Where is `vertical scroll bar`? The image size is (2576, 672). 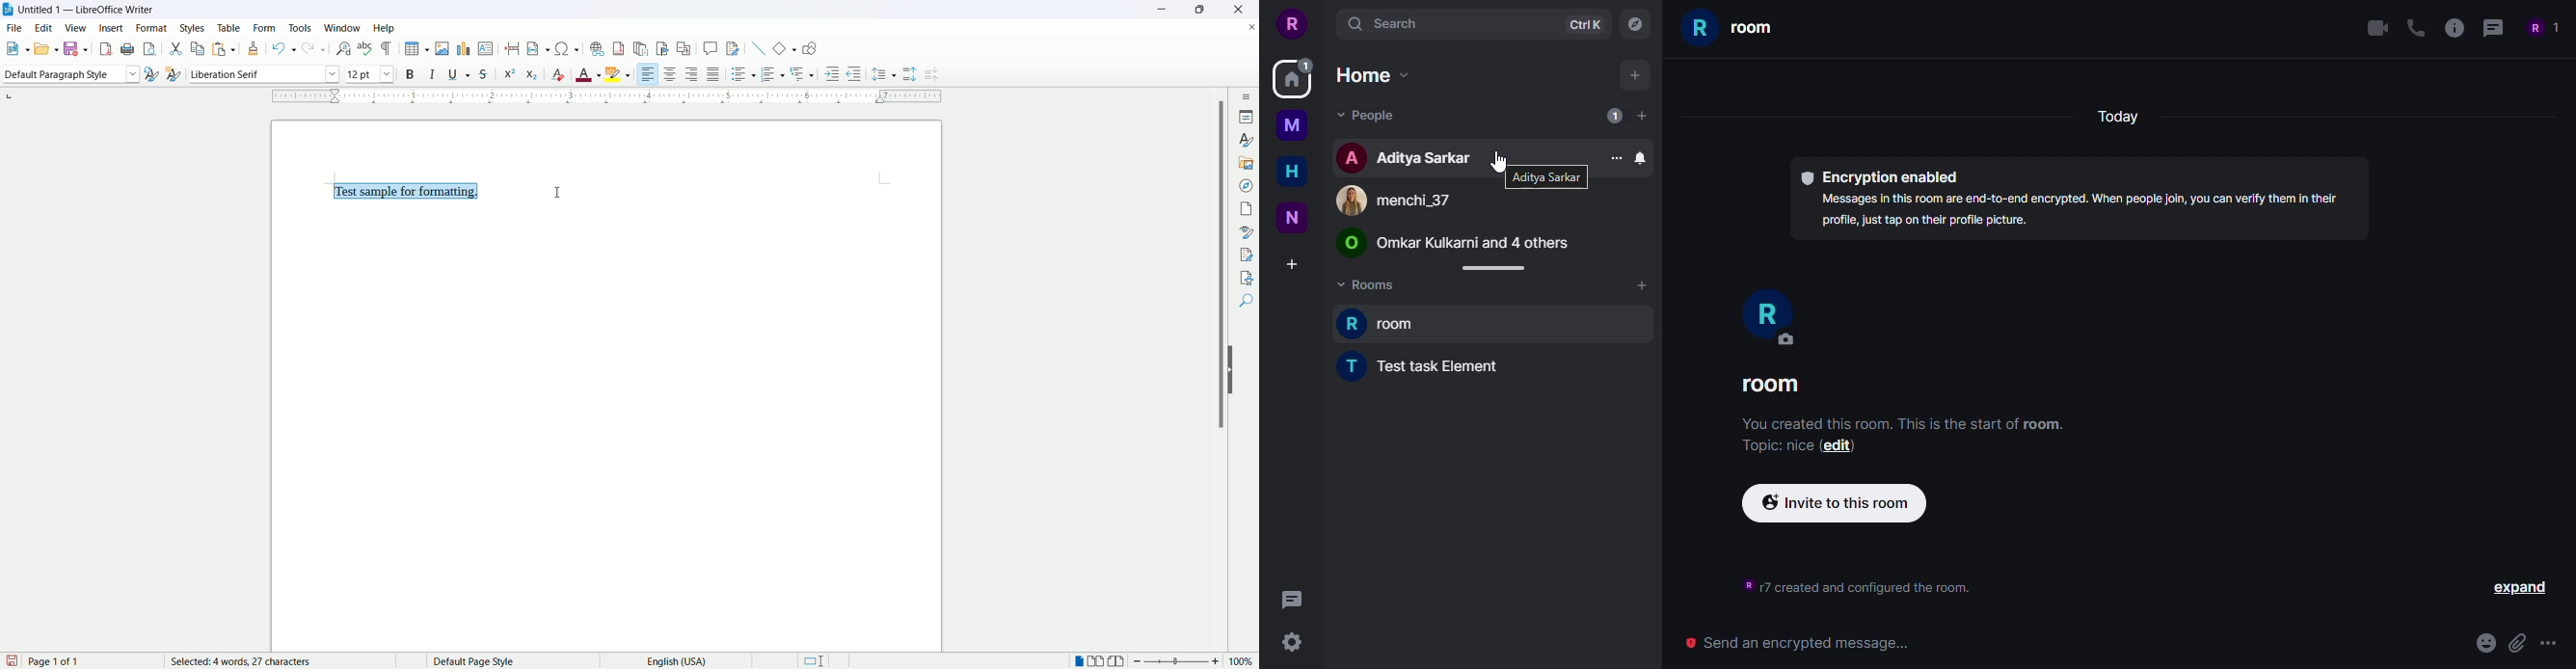
vertical scroll bar is located at coordinates (1223, 369).